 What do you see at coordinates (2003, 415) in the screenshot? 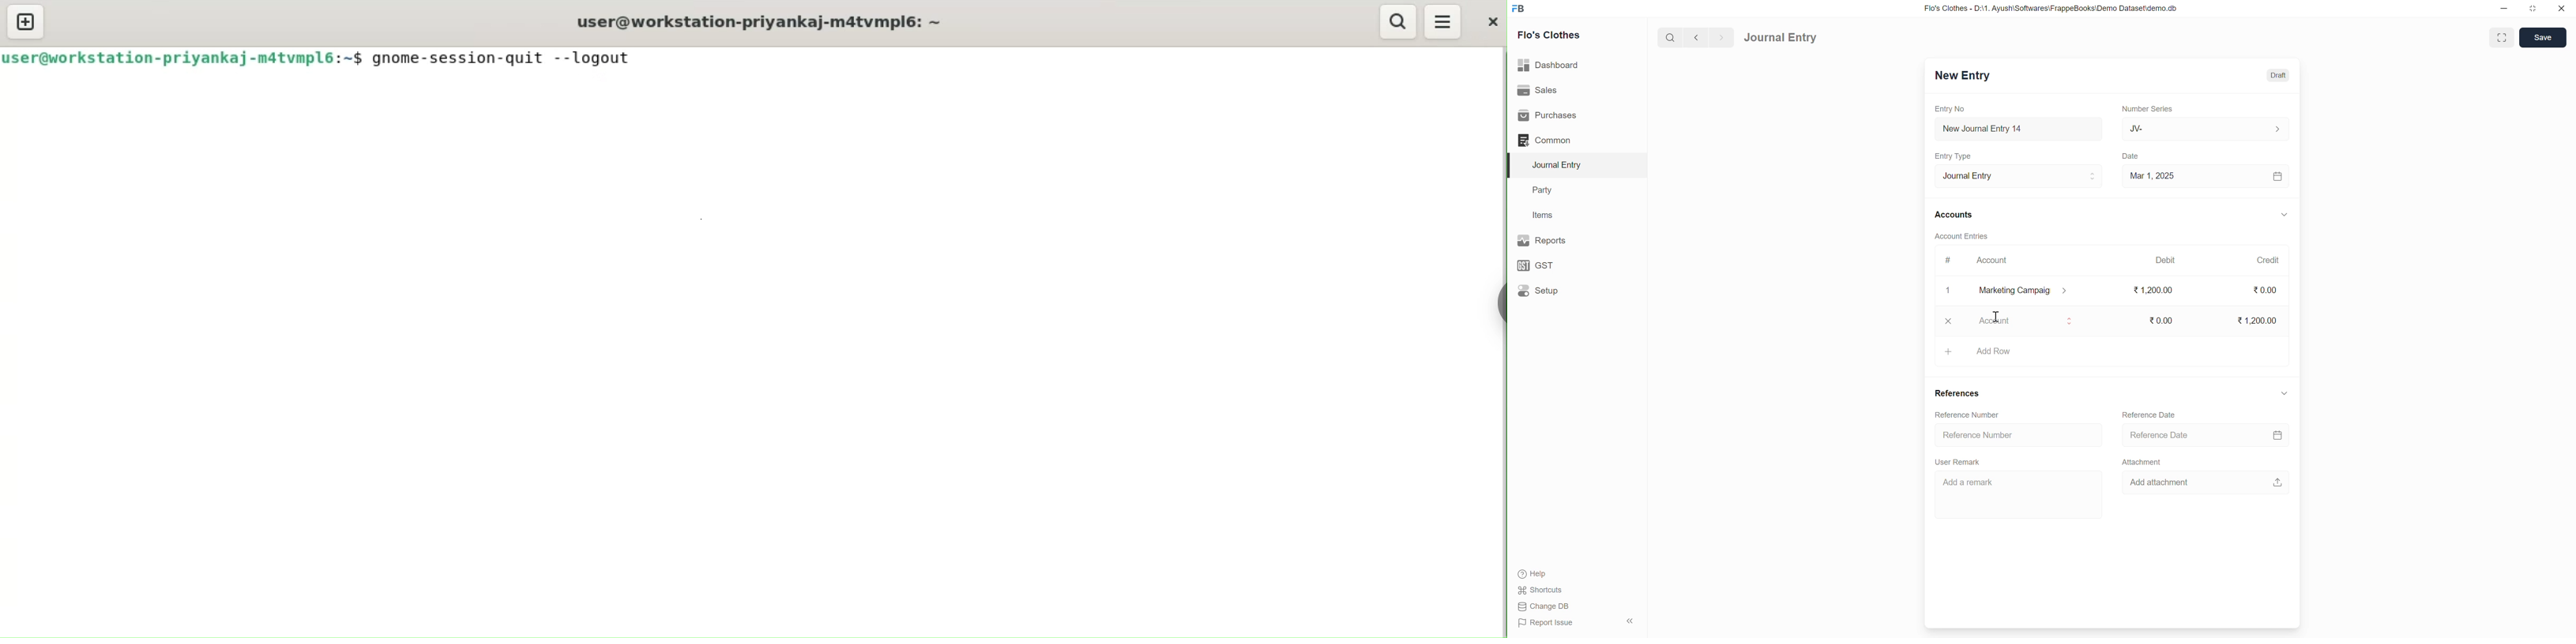
I see `Reference Number` at bounding box center [2003, 415].